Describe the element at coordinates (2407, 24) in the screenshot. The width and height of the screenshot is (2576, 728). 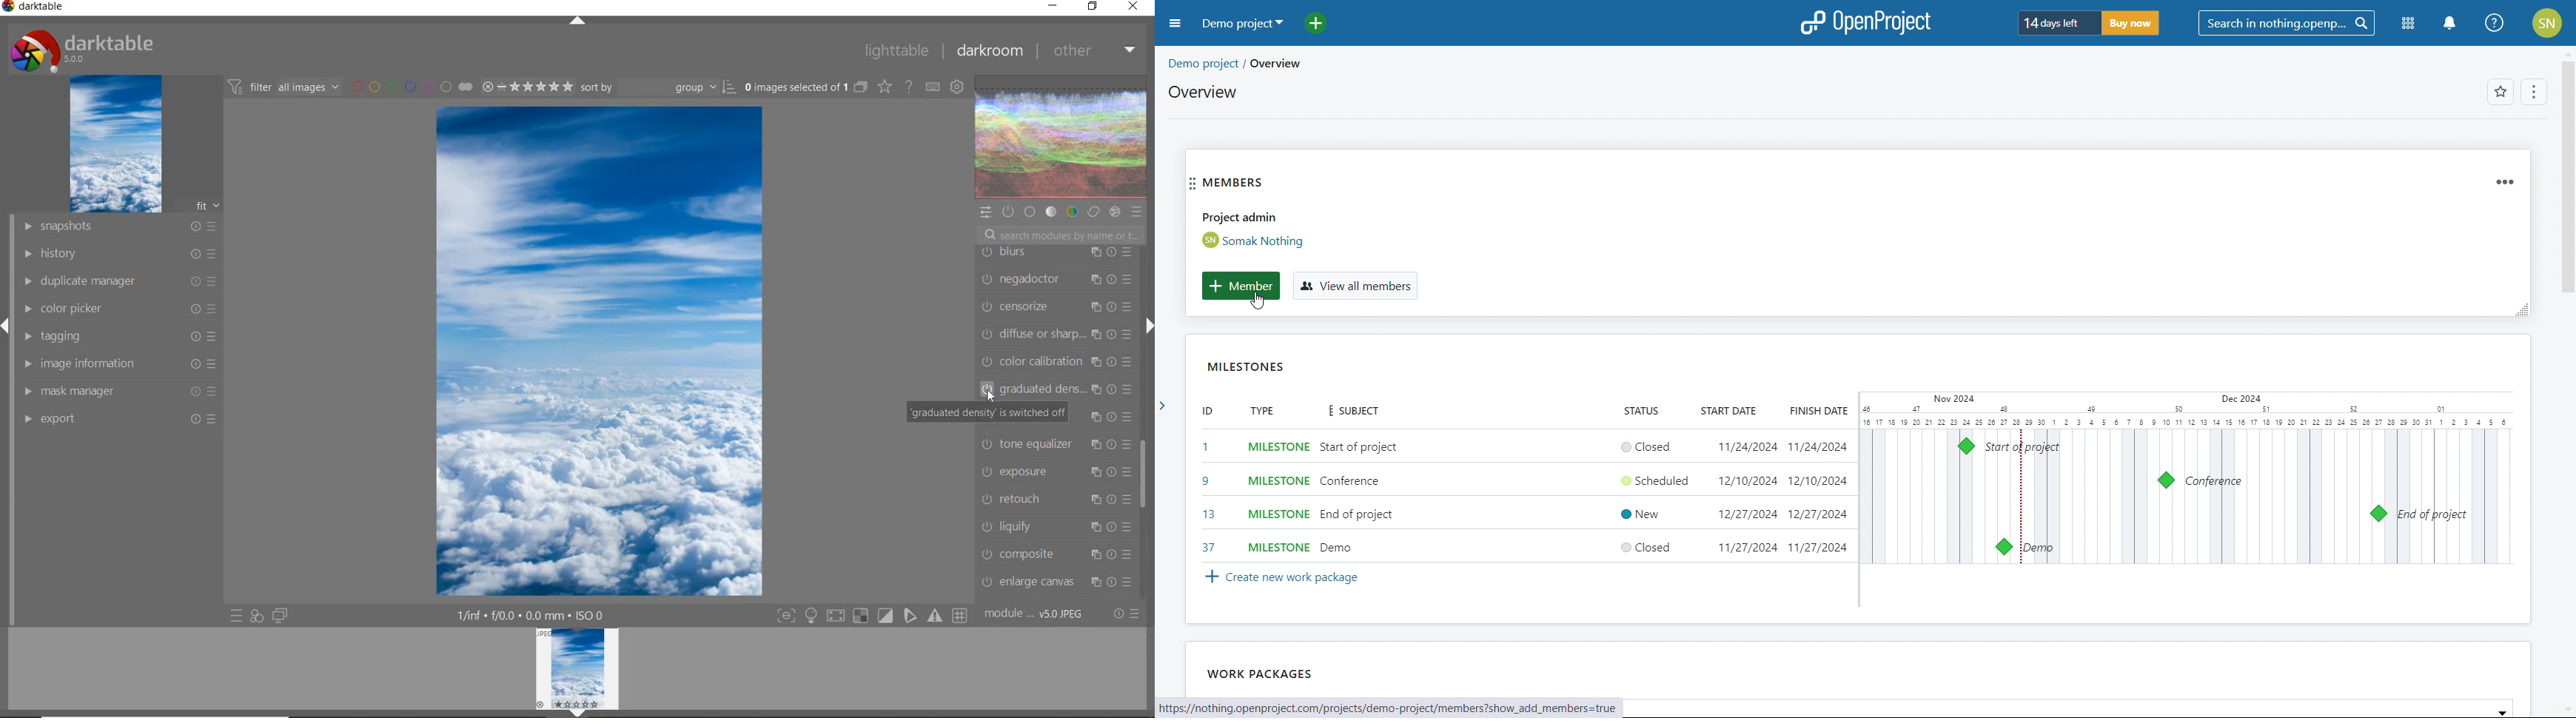
I see `module` at that location.